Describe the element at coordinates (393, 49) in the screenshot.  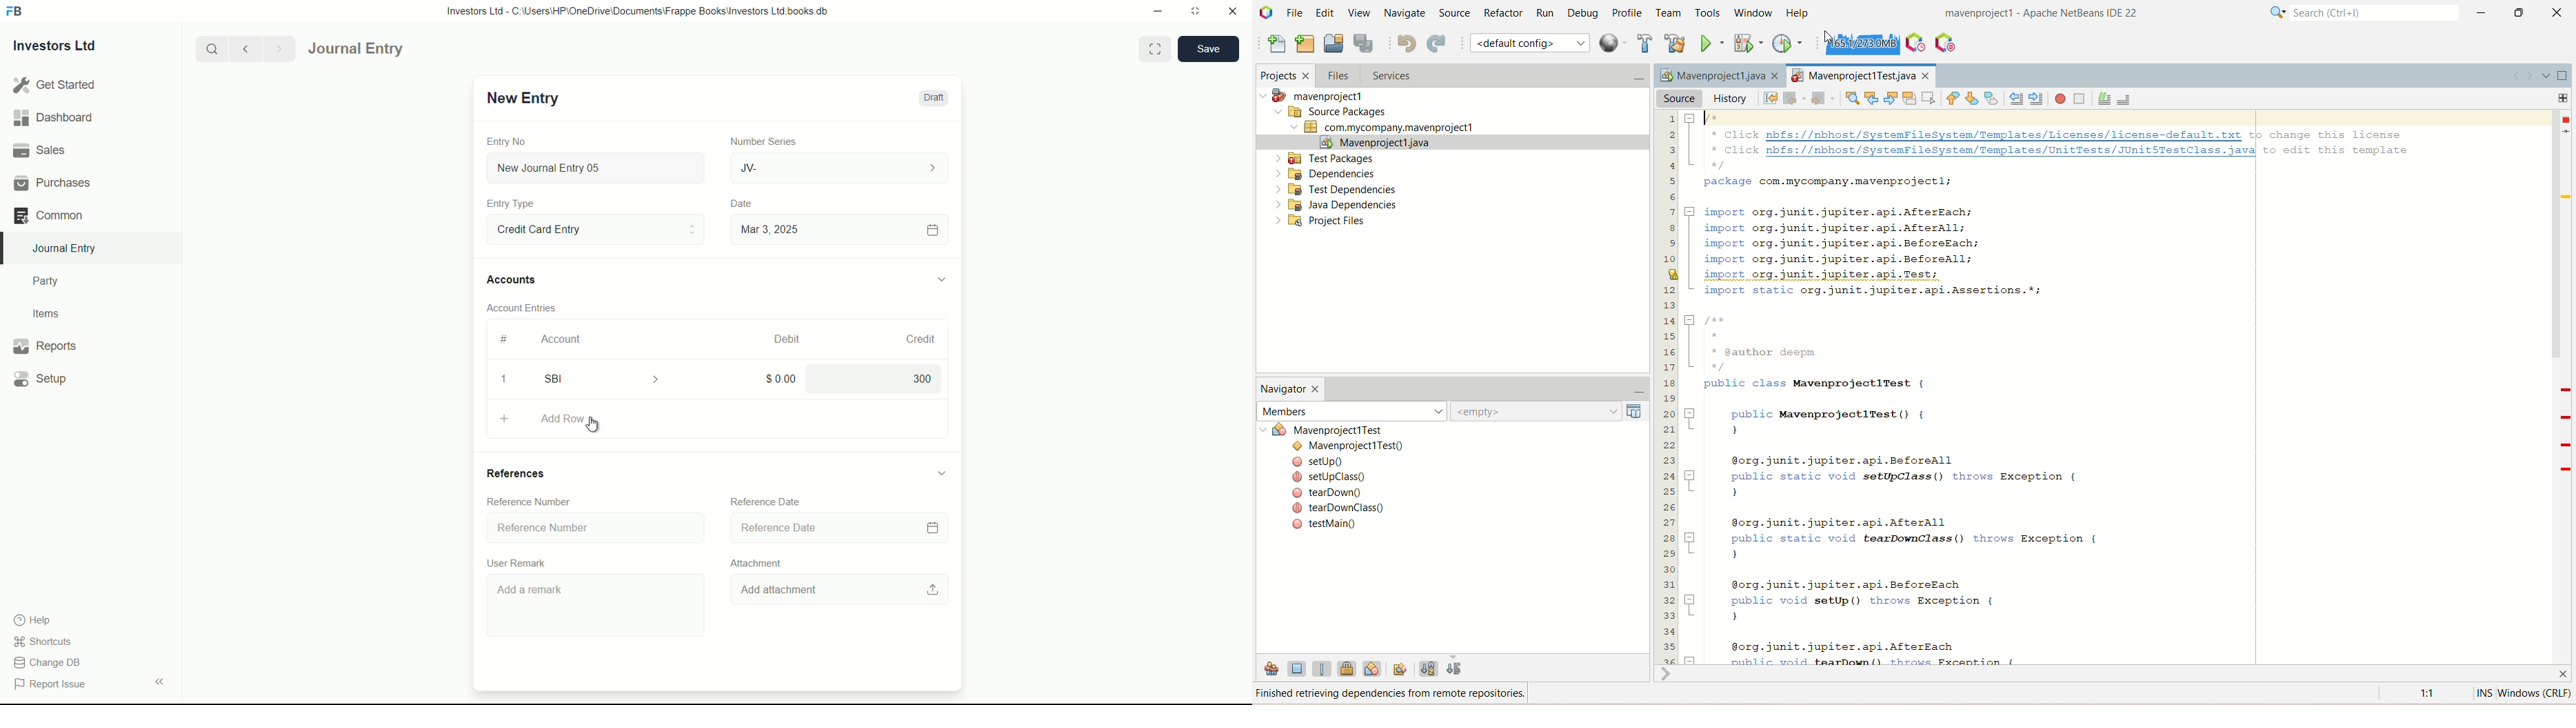
I see `journal entry` at that location.